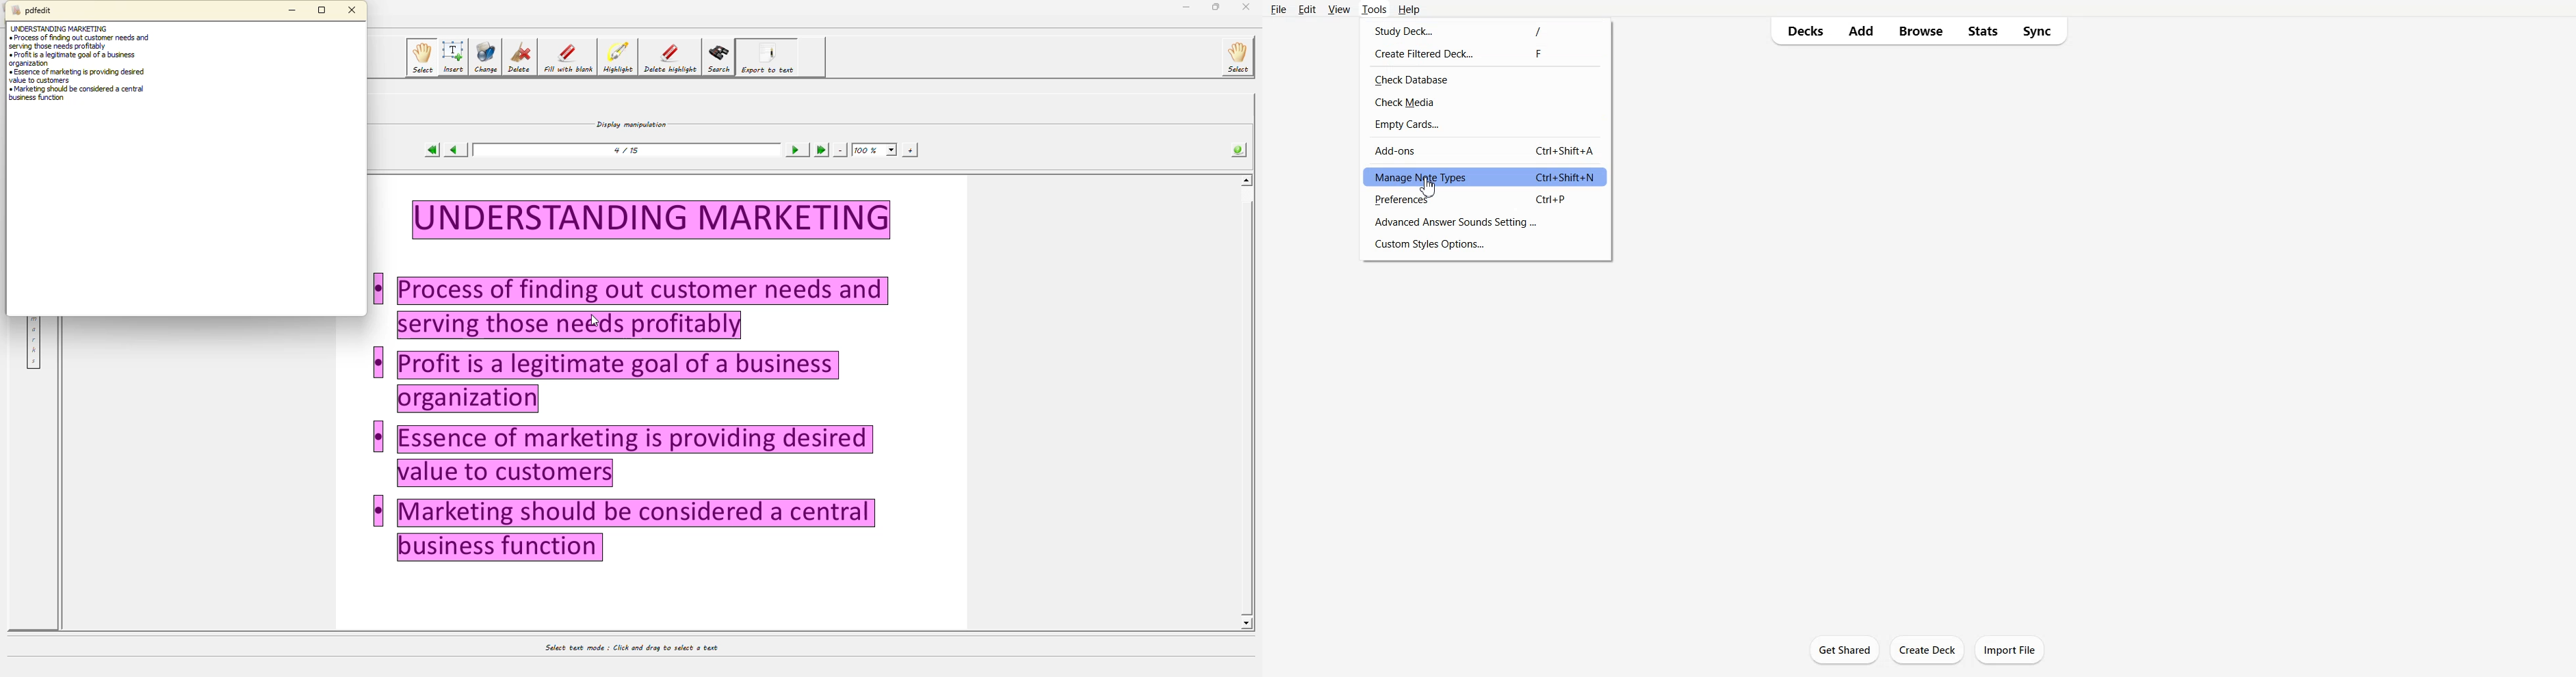 The width and height of the screenshot is (2576, 700). Describe the element at coordinates (1982, 31) in the screenshot. I see `Stats` at that location.